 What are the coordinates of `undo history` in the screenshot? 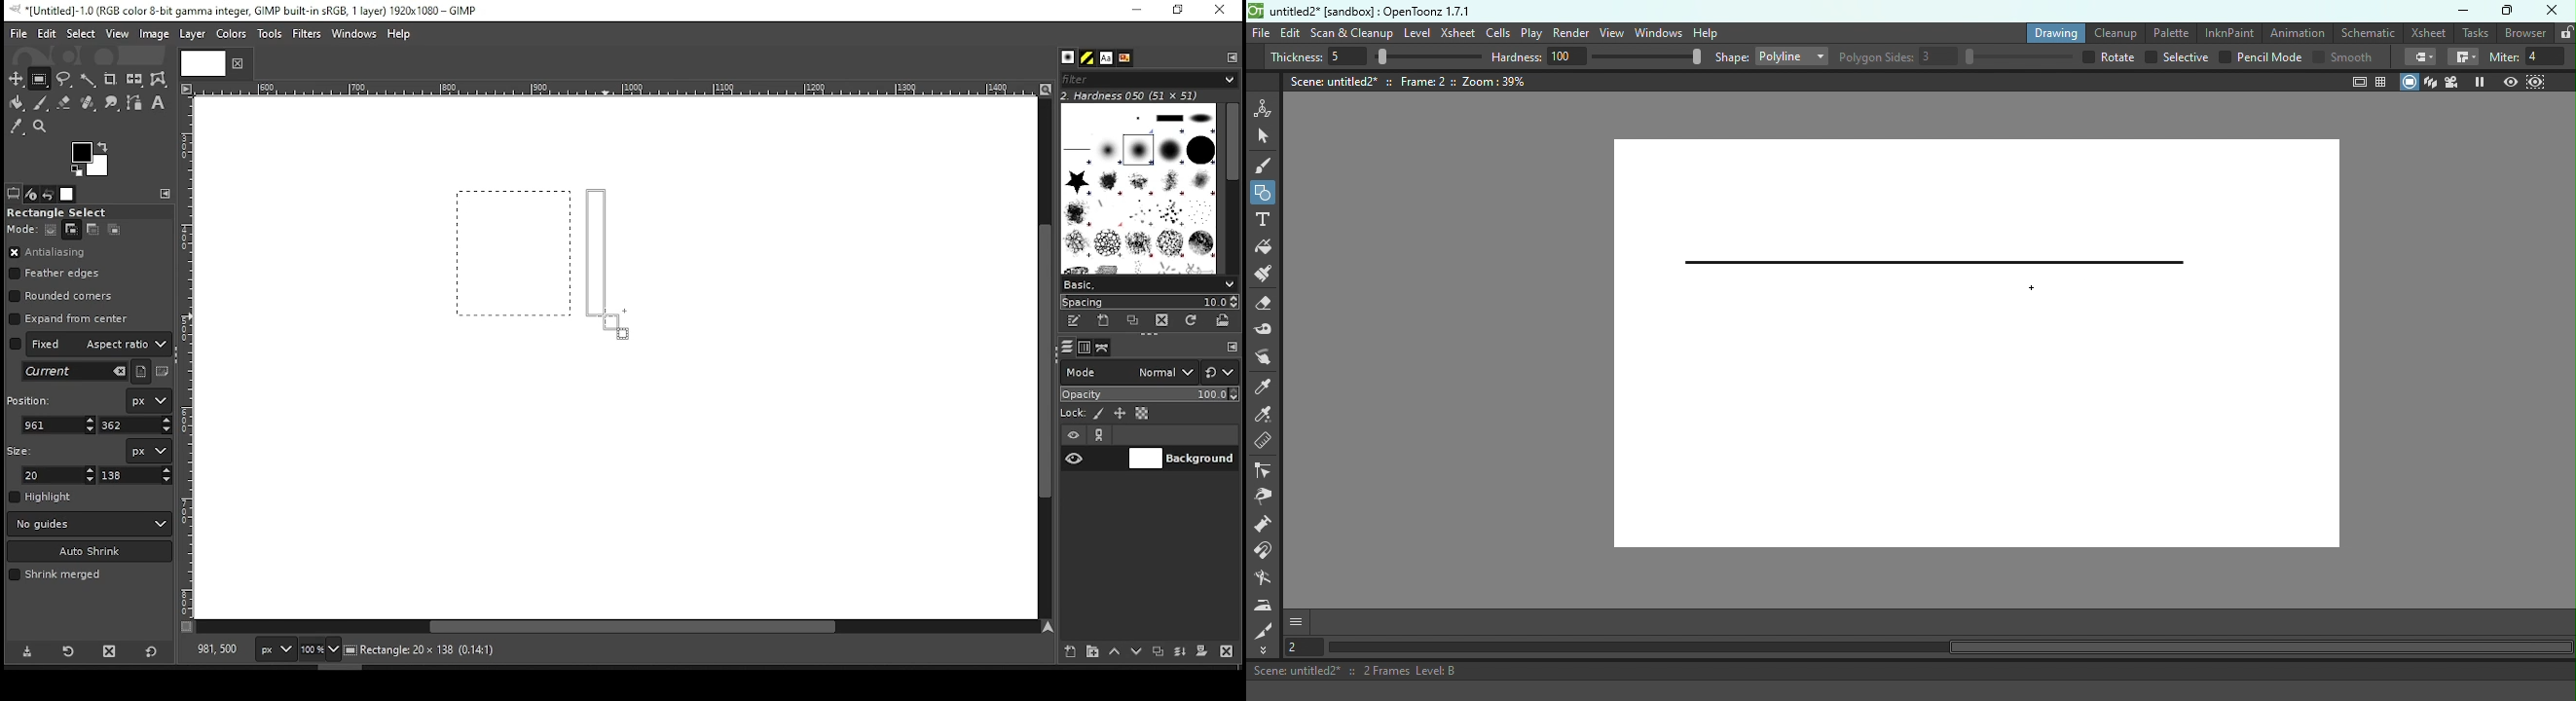 It's located at (50, 195).